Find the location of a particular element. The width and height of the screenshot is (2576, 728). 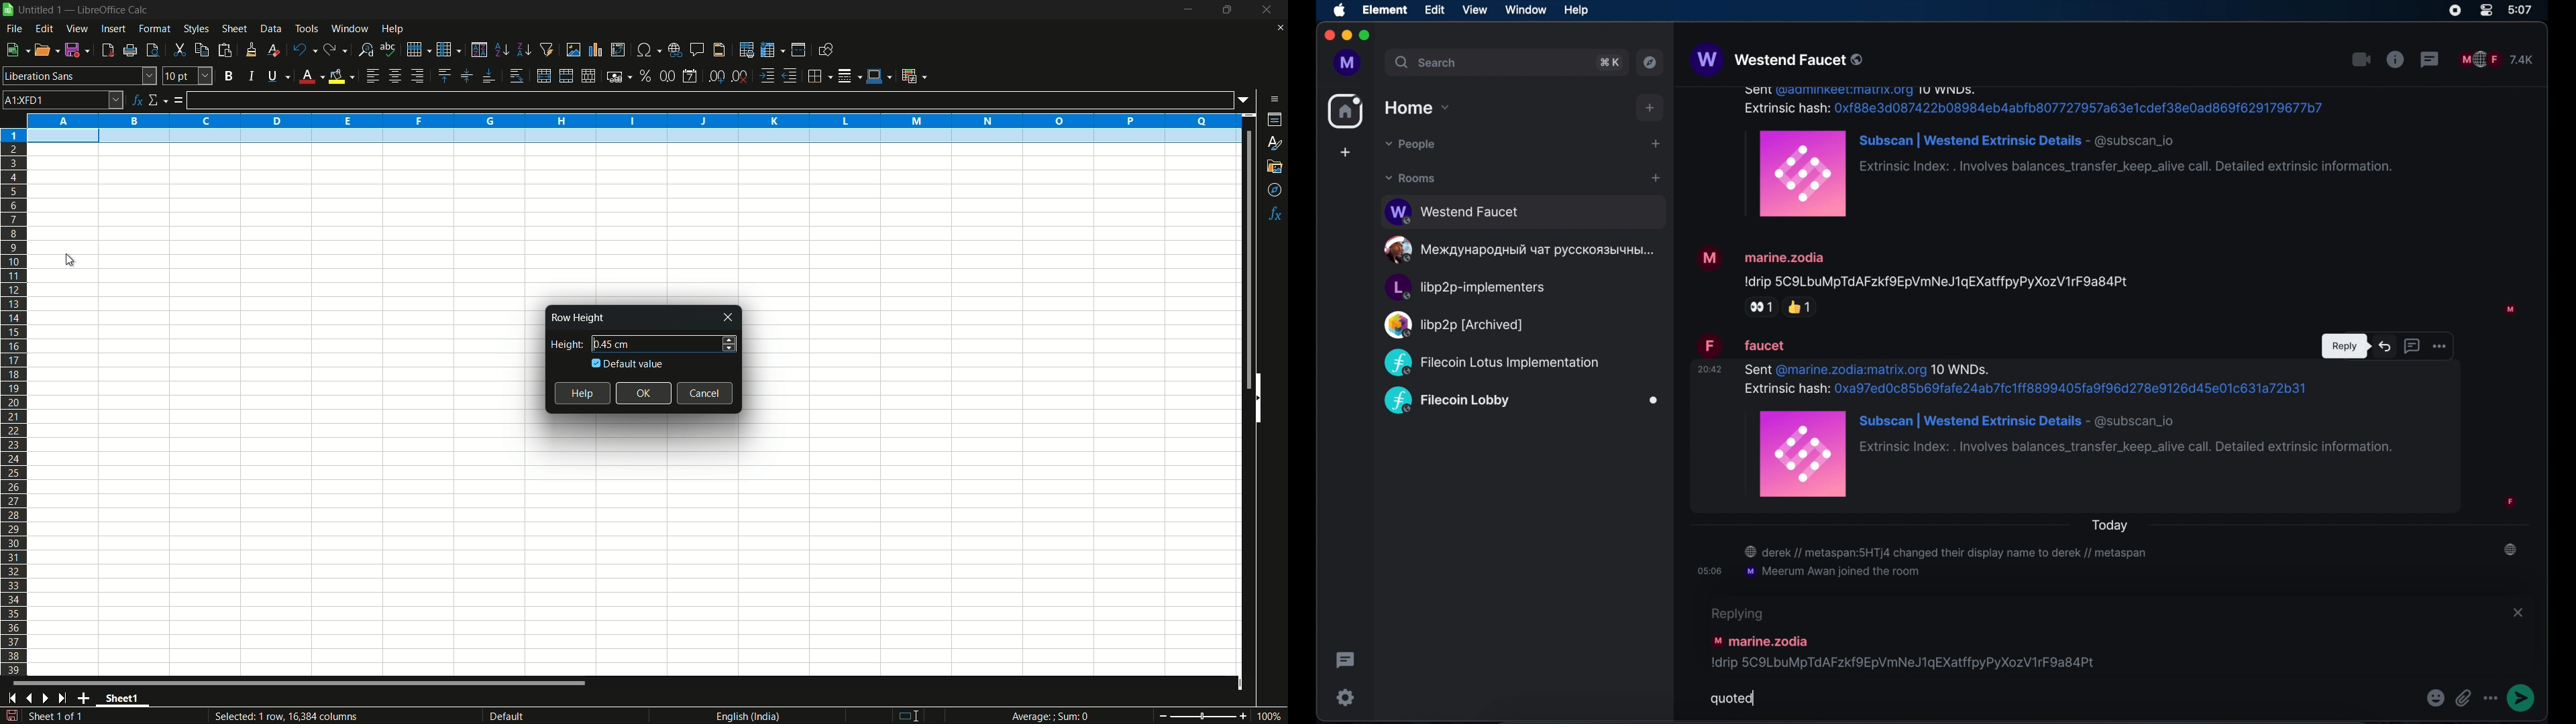

reply is located at coordinates (2386, 346).